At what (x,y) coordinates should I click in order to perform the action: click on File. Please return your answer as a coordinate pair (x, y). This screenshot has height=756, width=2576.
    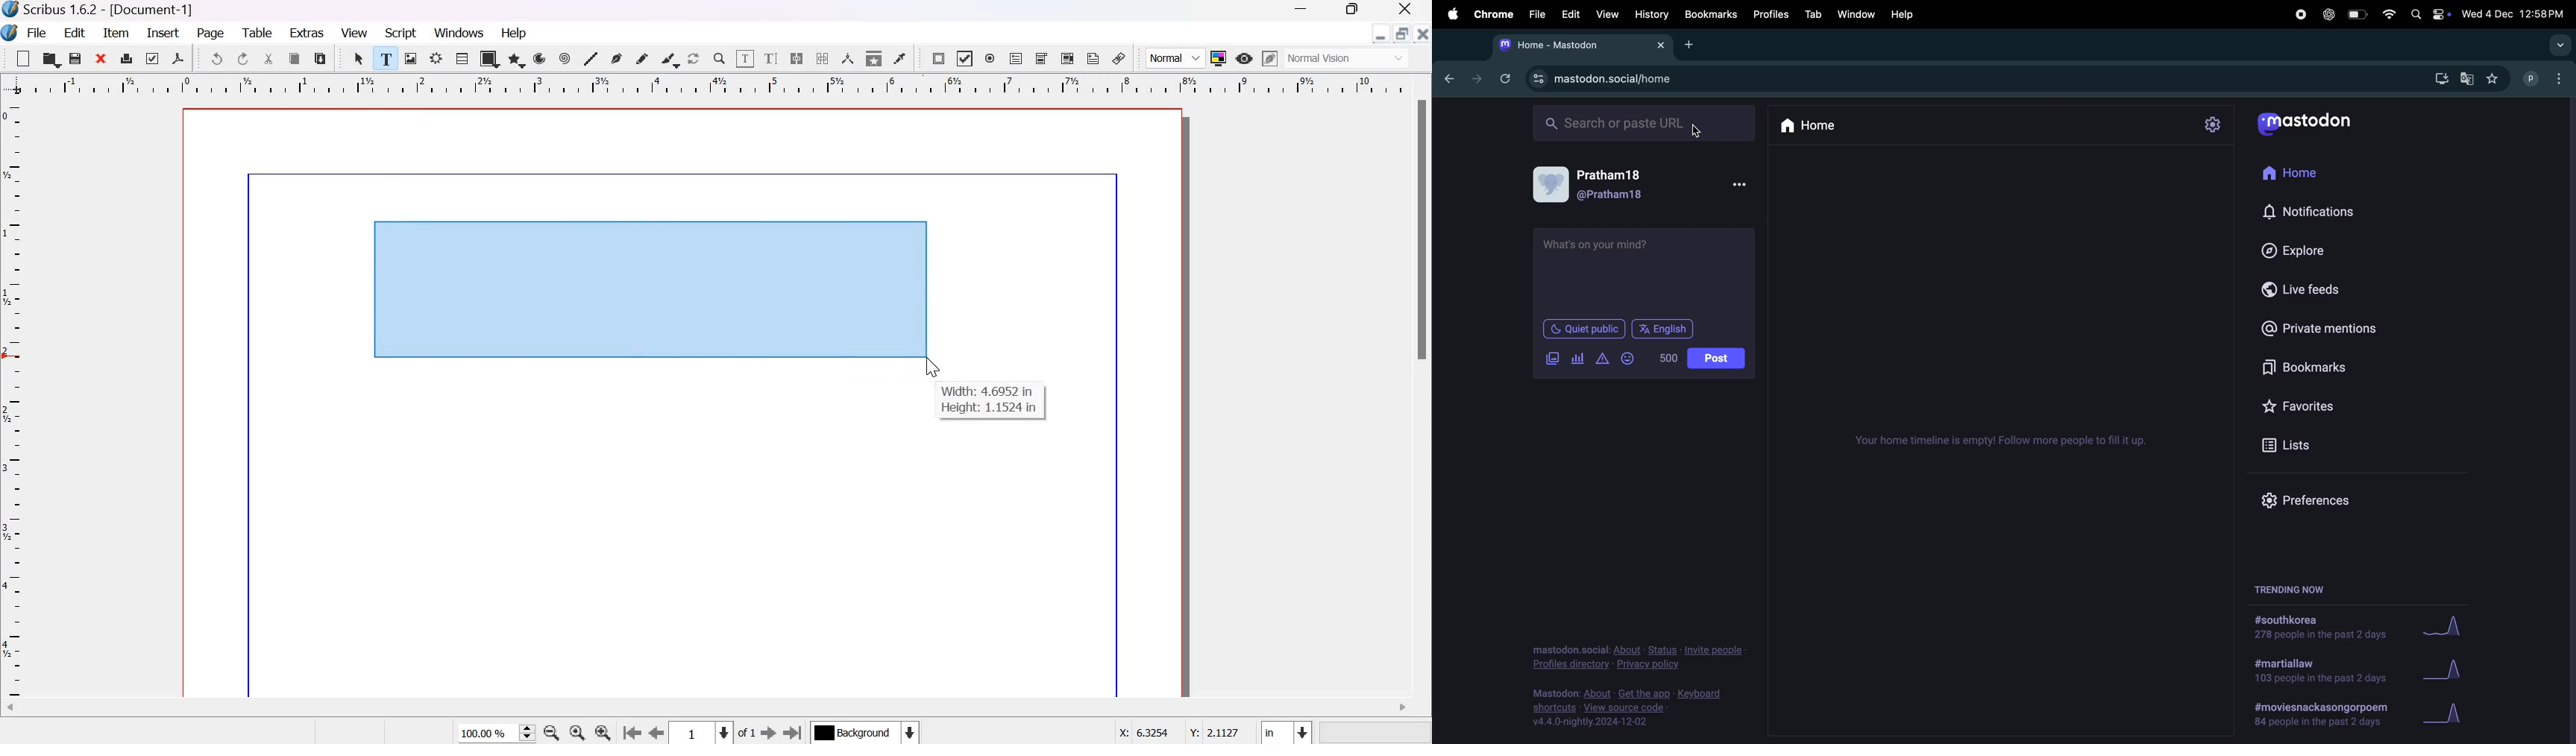
    Looking at the image, I should click on (35, 34).